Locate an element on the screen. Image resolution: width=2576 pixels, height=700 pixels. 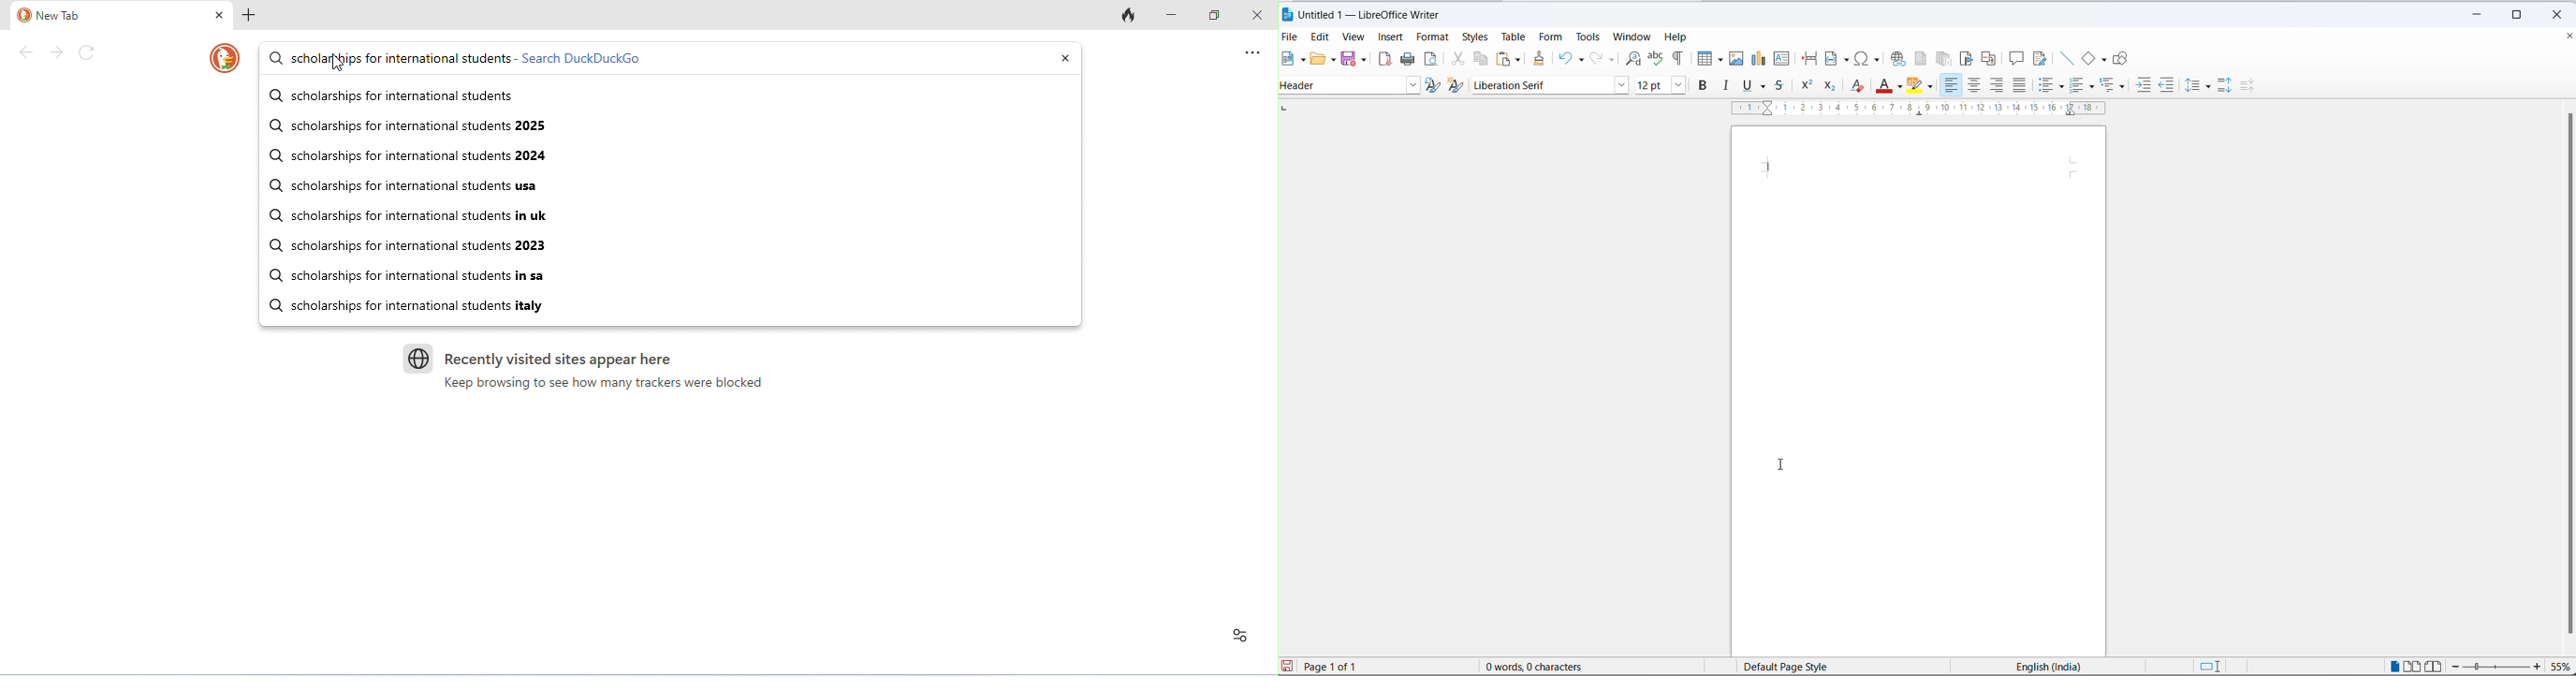
copy is located at coordinates (1481, 60).